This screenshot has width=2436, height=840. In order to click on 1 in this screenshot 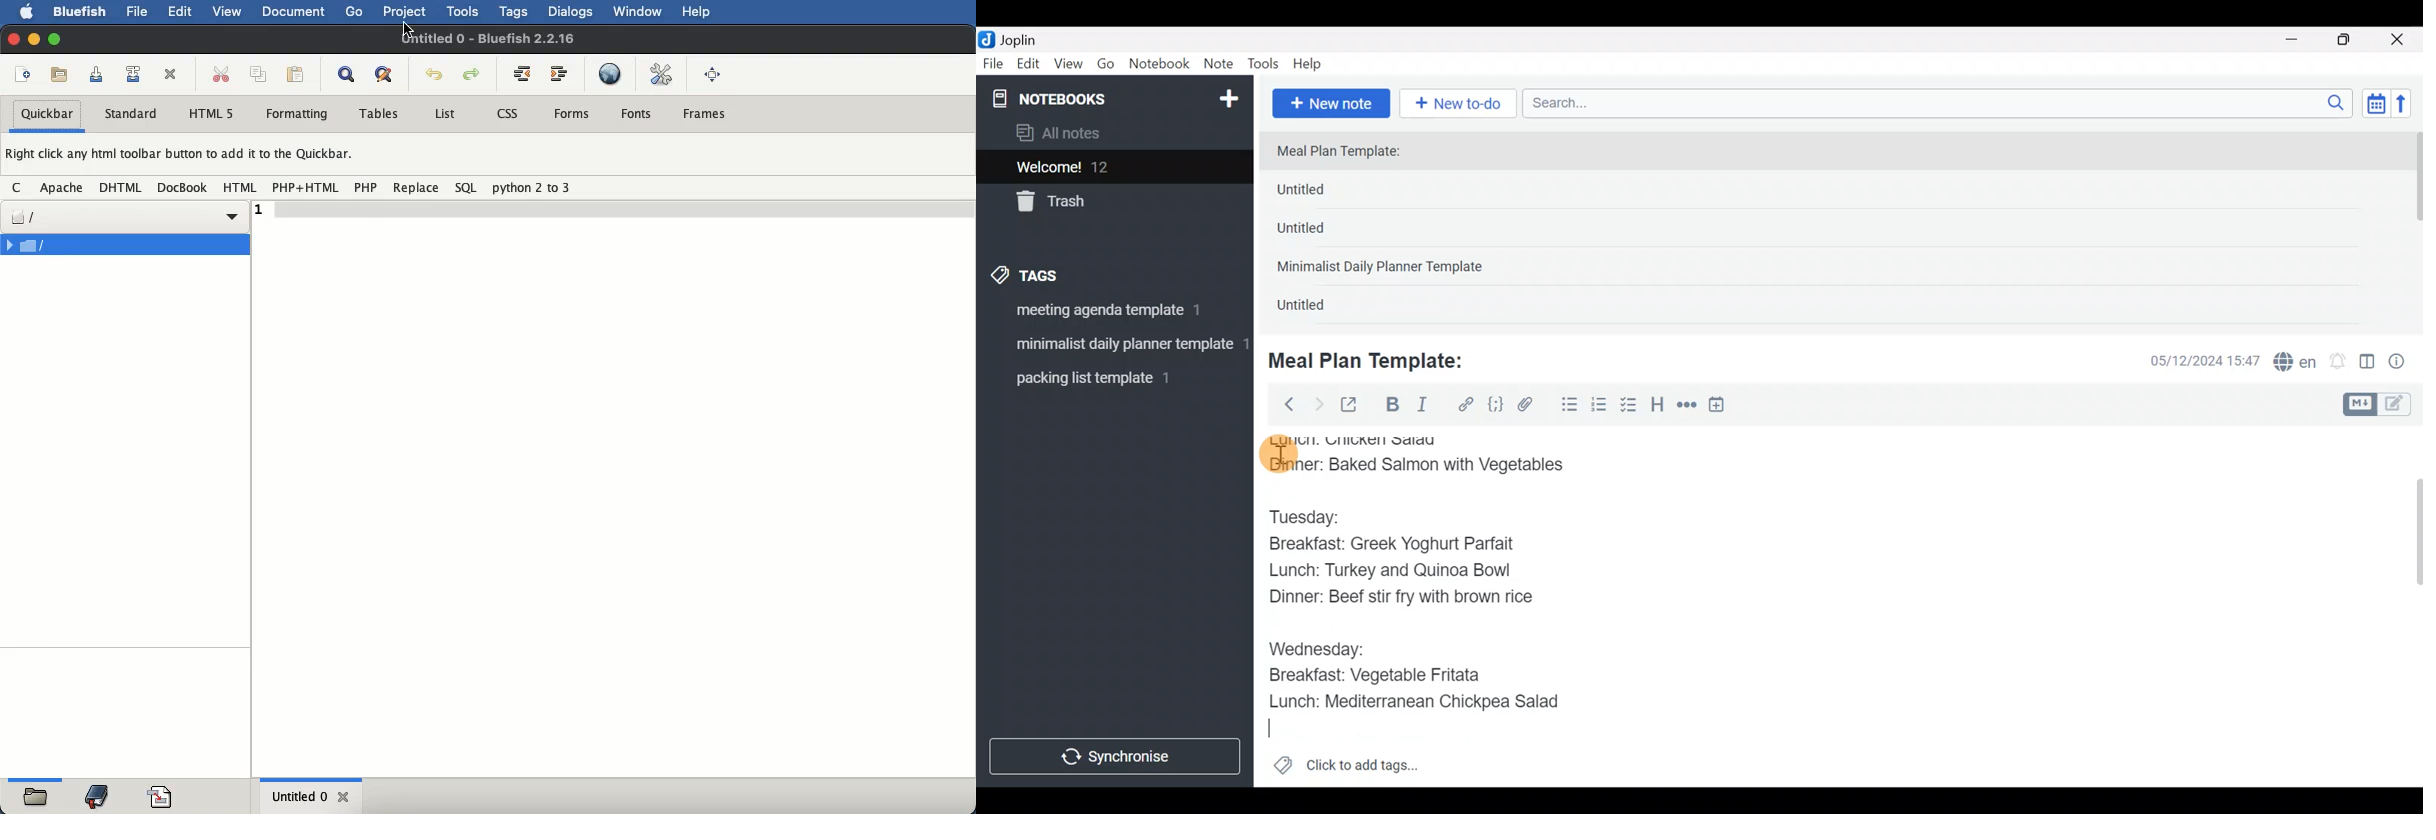, I will do `click(260, 208)`.